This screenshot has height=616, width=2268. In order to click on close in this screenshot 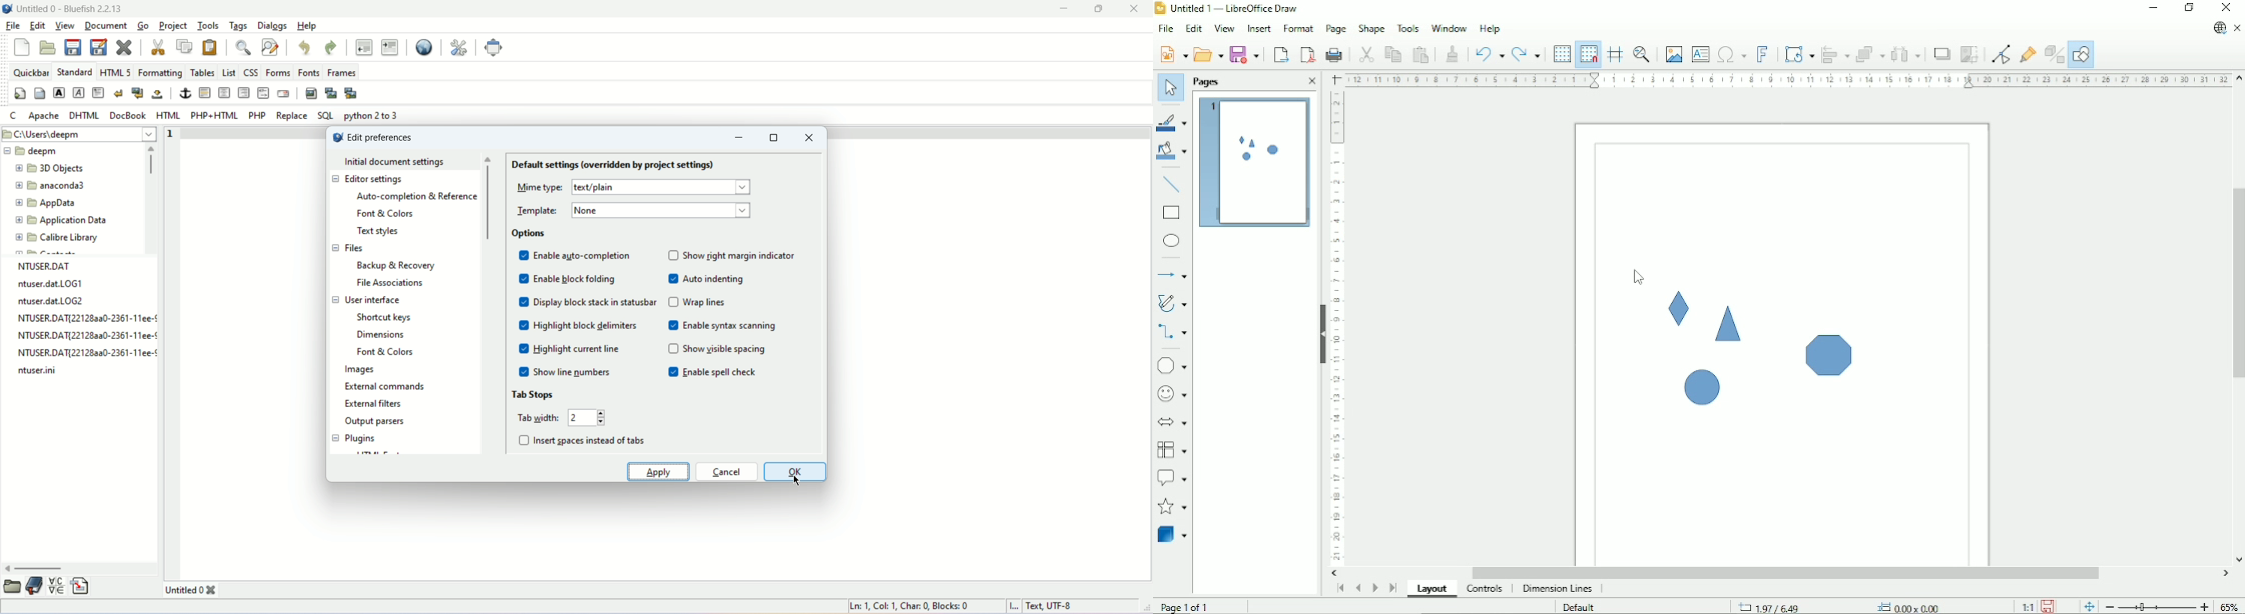, I will do `click(1131, 9)`.